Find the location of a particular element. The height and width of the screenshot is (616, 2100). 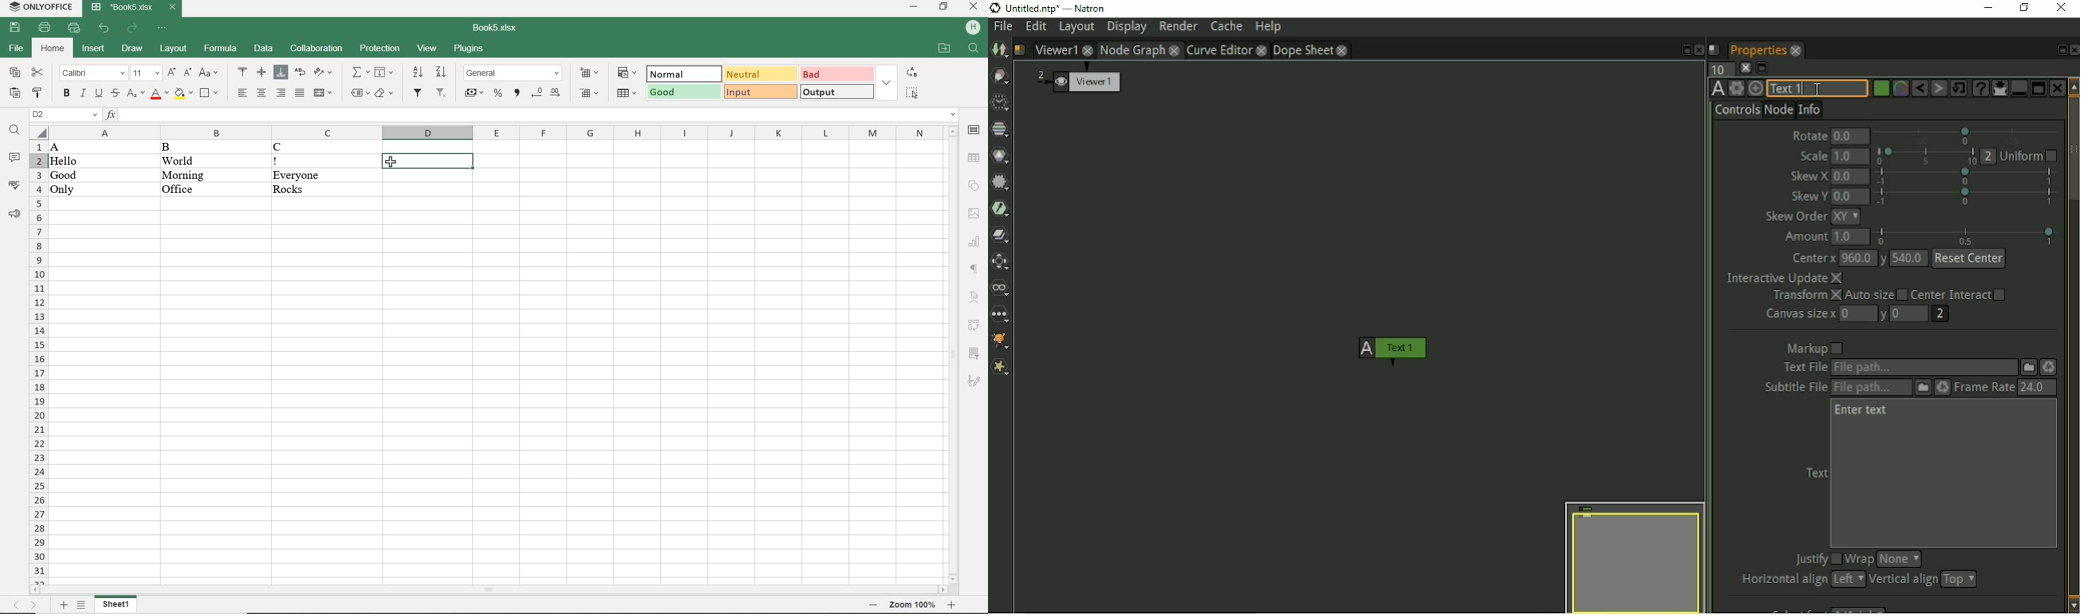

bold is located at coordinates (66, 93).